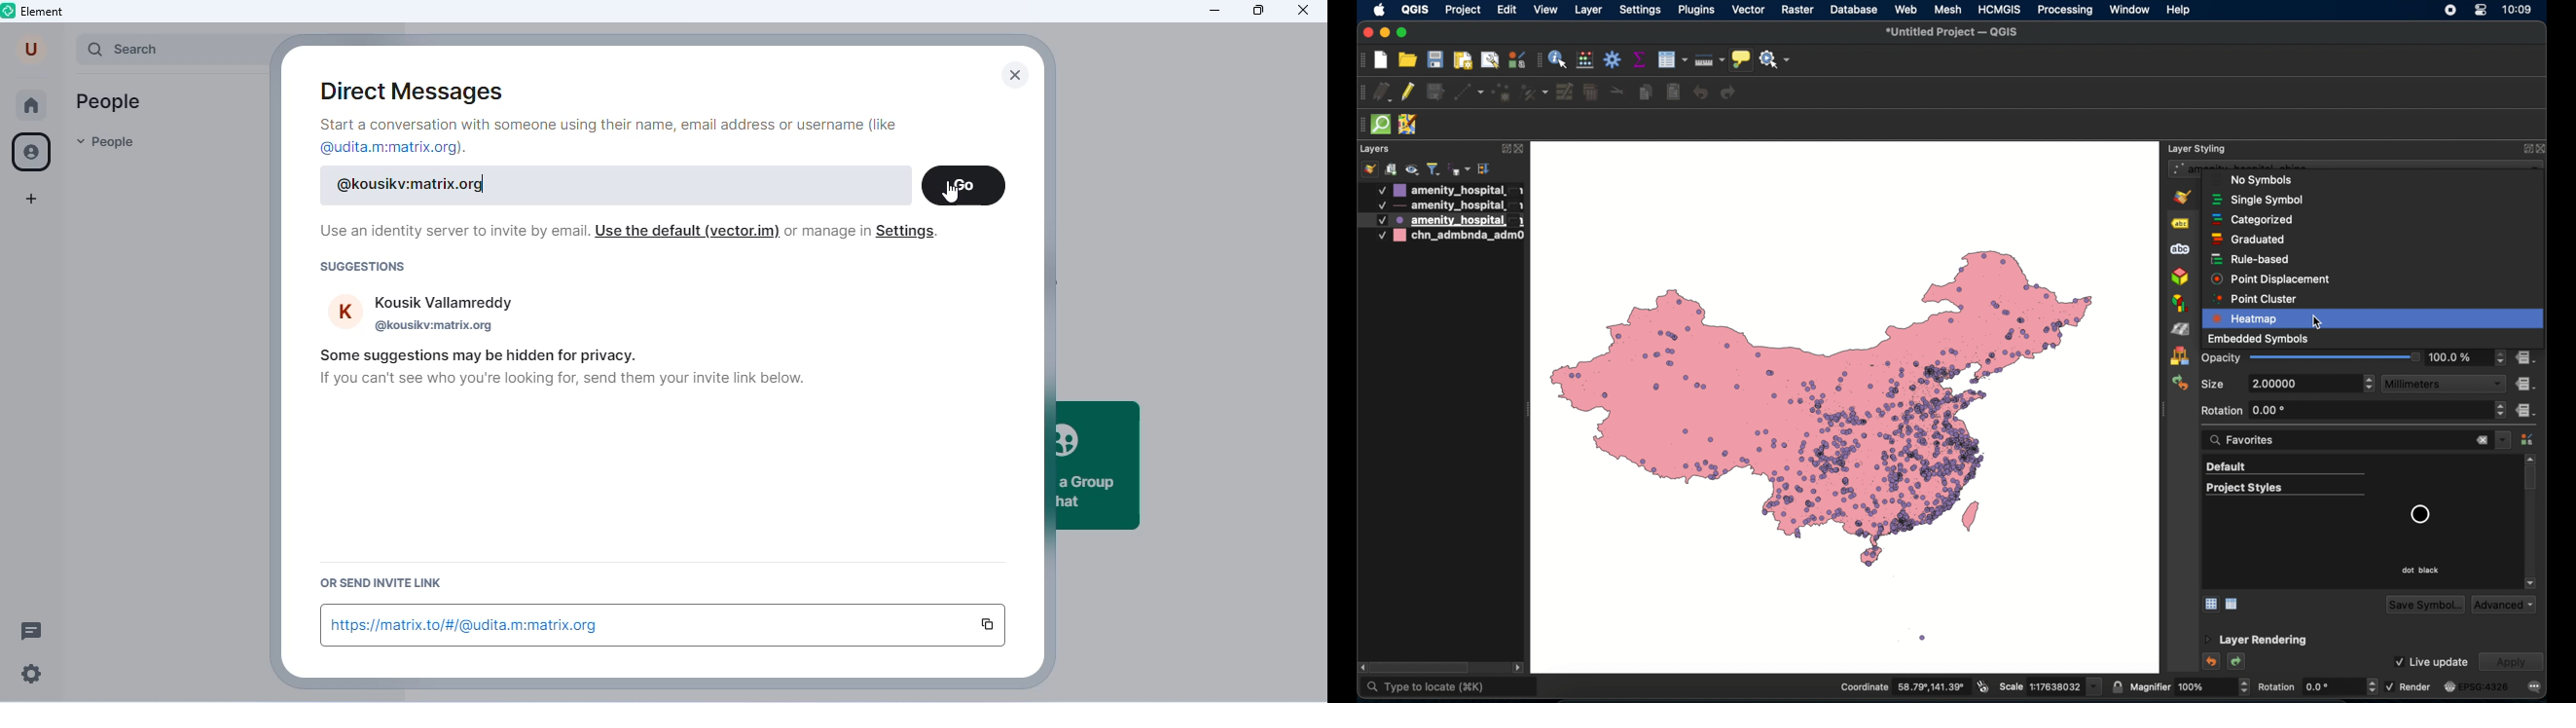  I want to click on scale, so click(2049, 687).